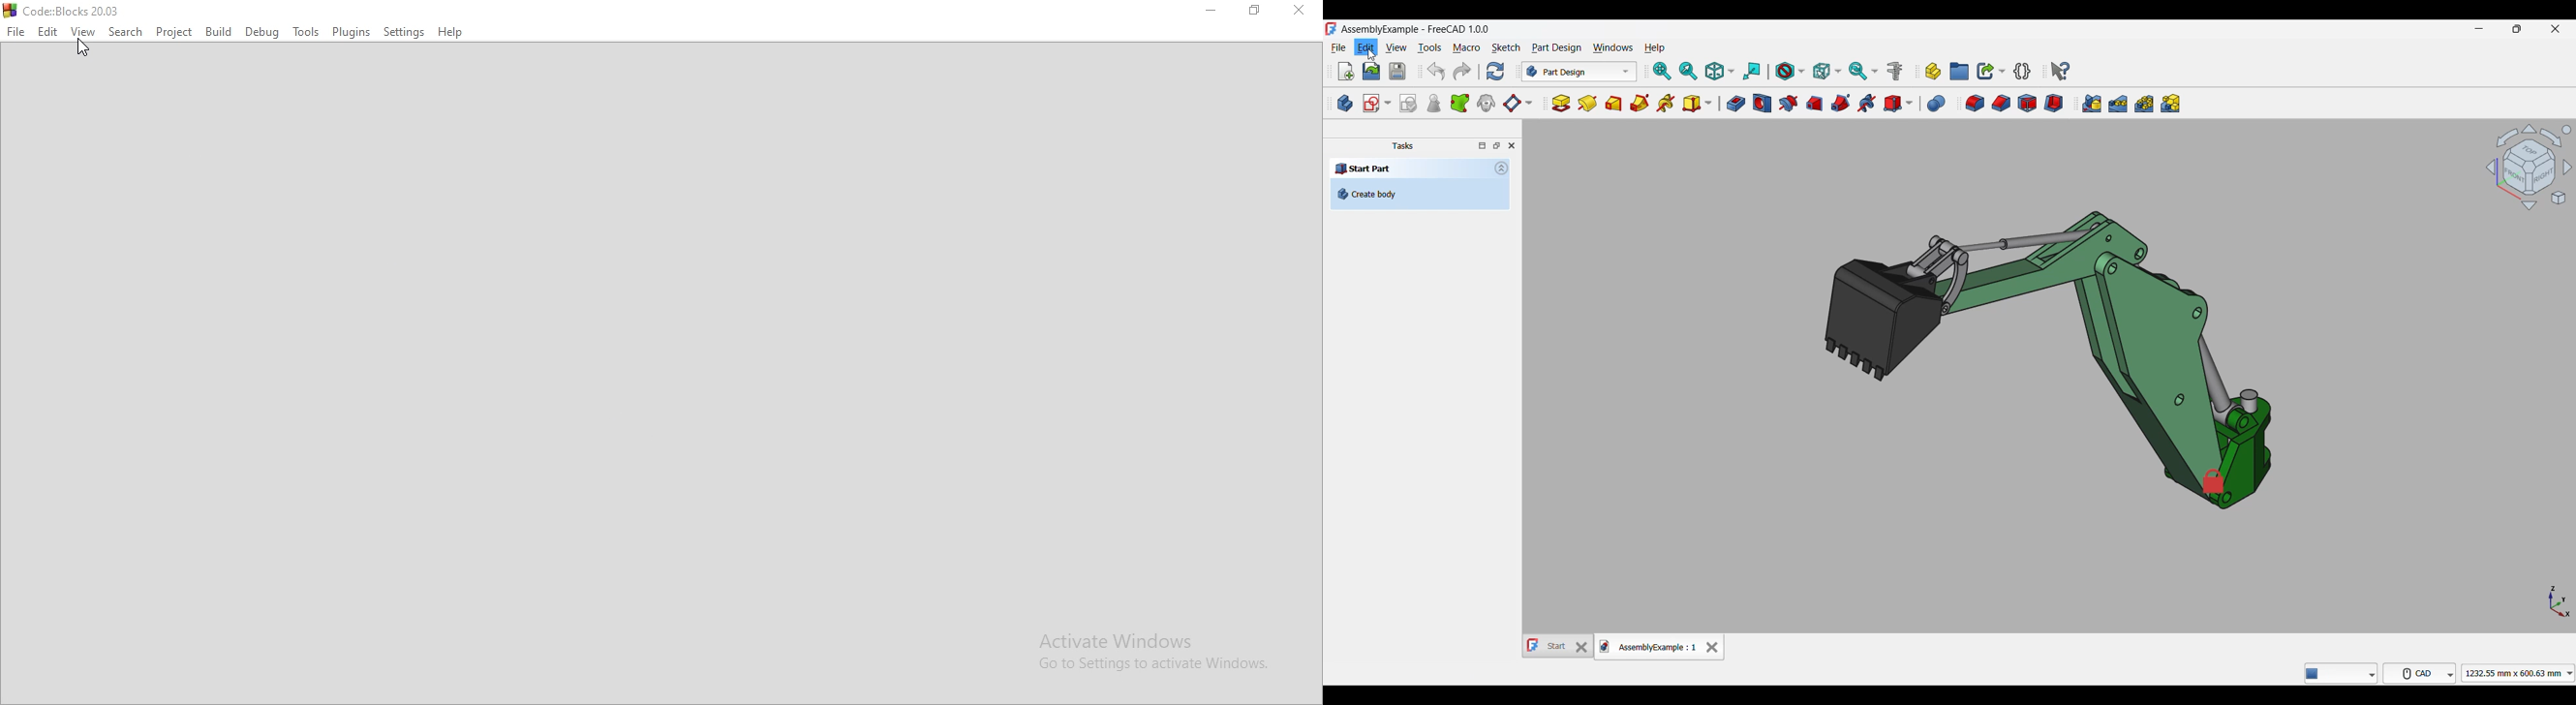 The width and height of the screenshot is (2576, 728). What do you see at coordinates (2561, 602) in the screenshot?
I see `Axis navigation` at bounding box center [2561, 602].